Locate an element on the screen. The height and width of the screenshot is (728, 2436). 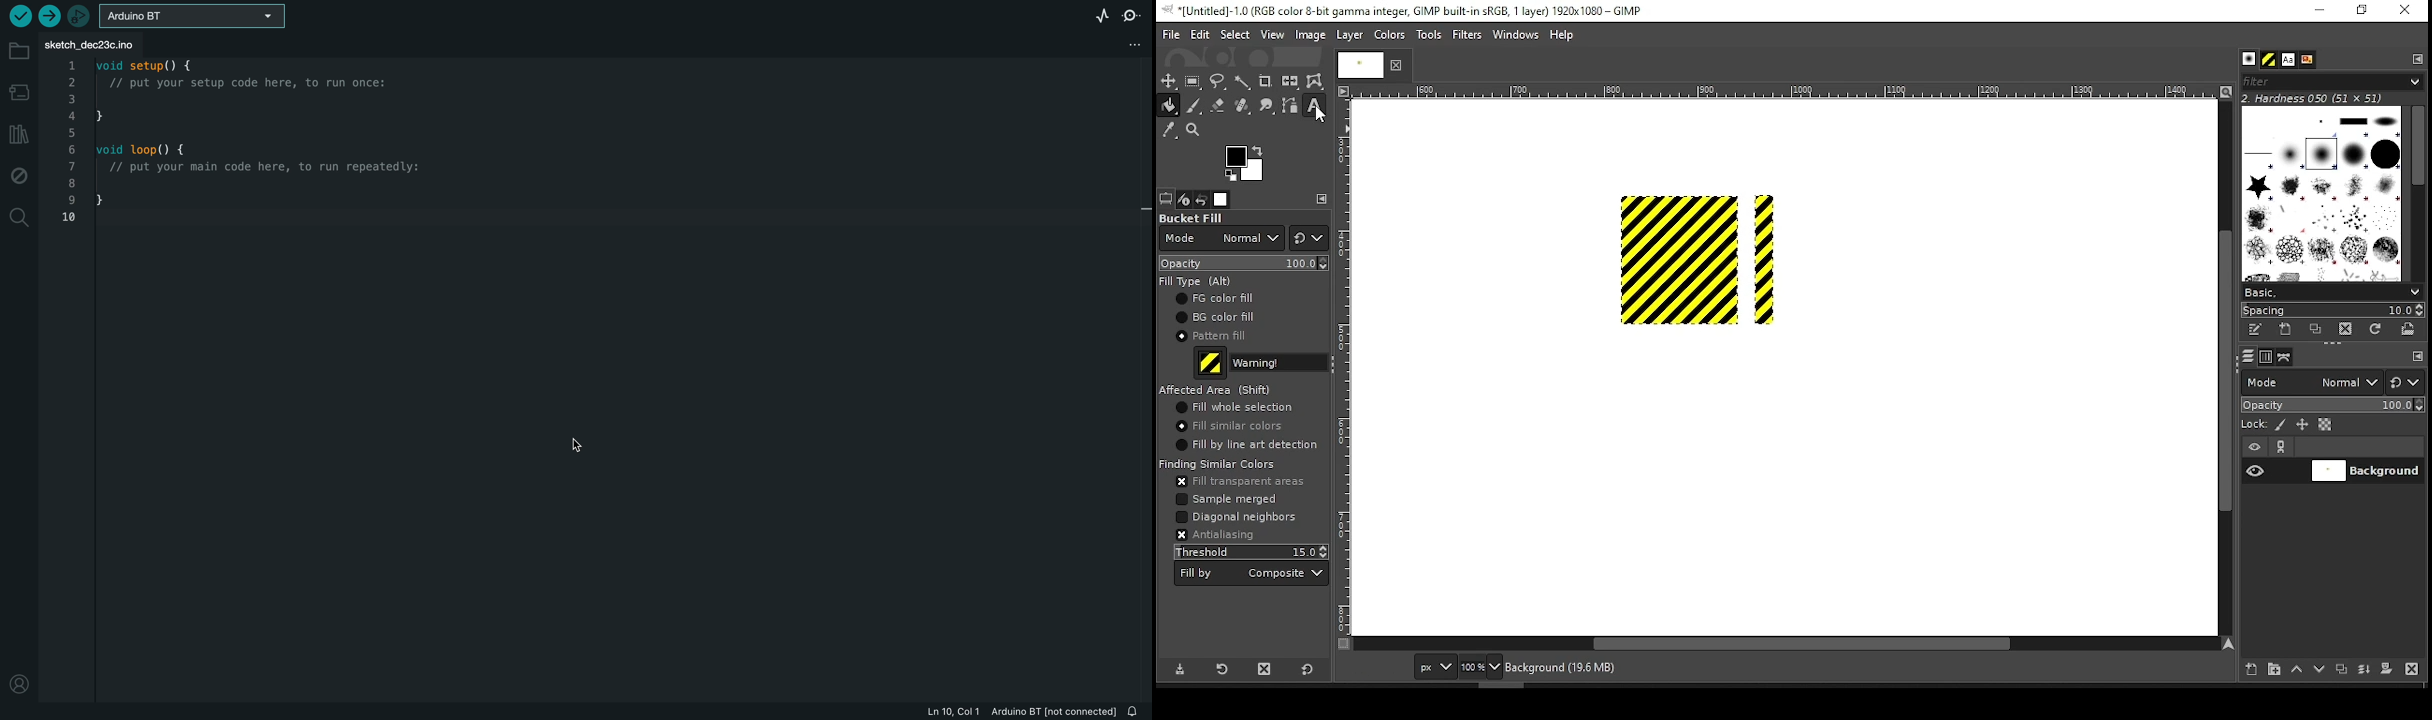
layer visibility on/off is located at coordinates (2256, 470).